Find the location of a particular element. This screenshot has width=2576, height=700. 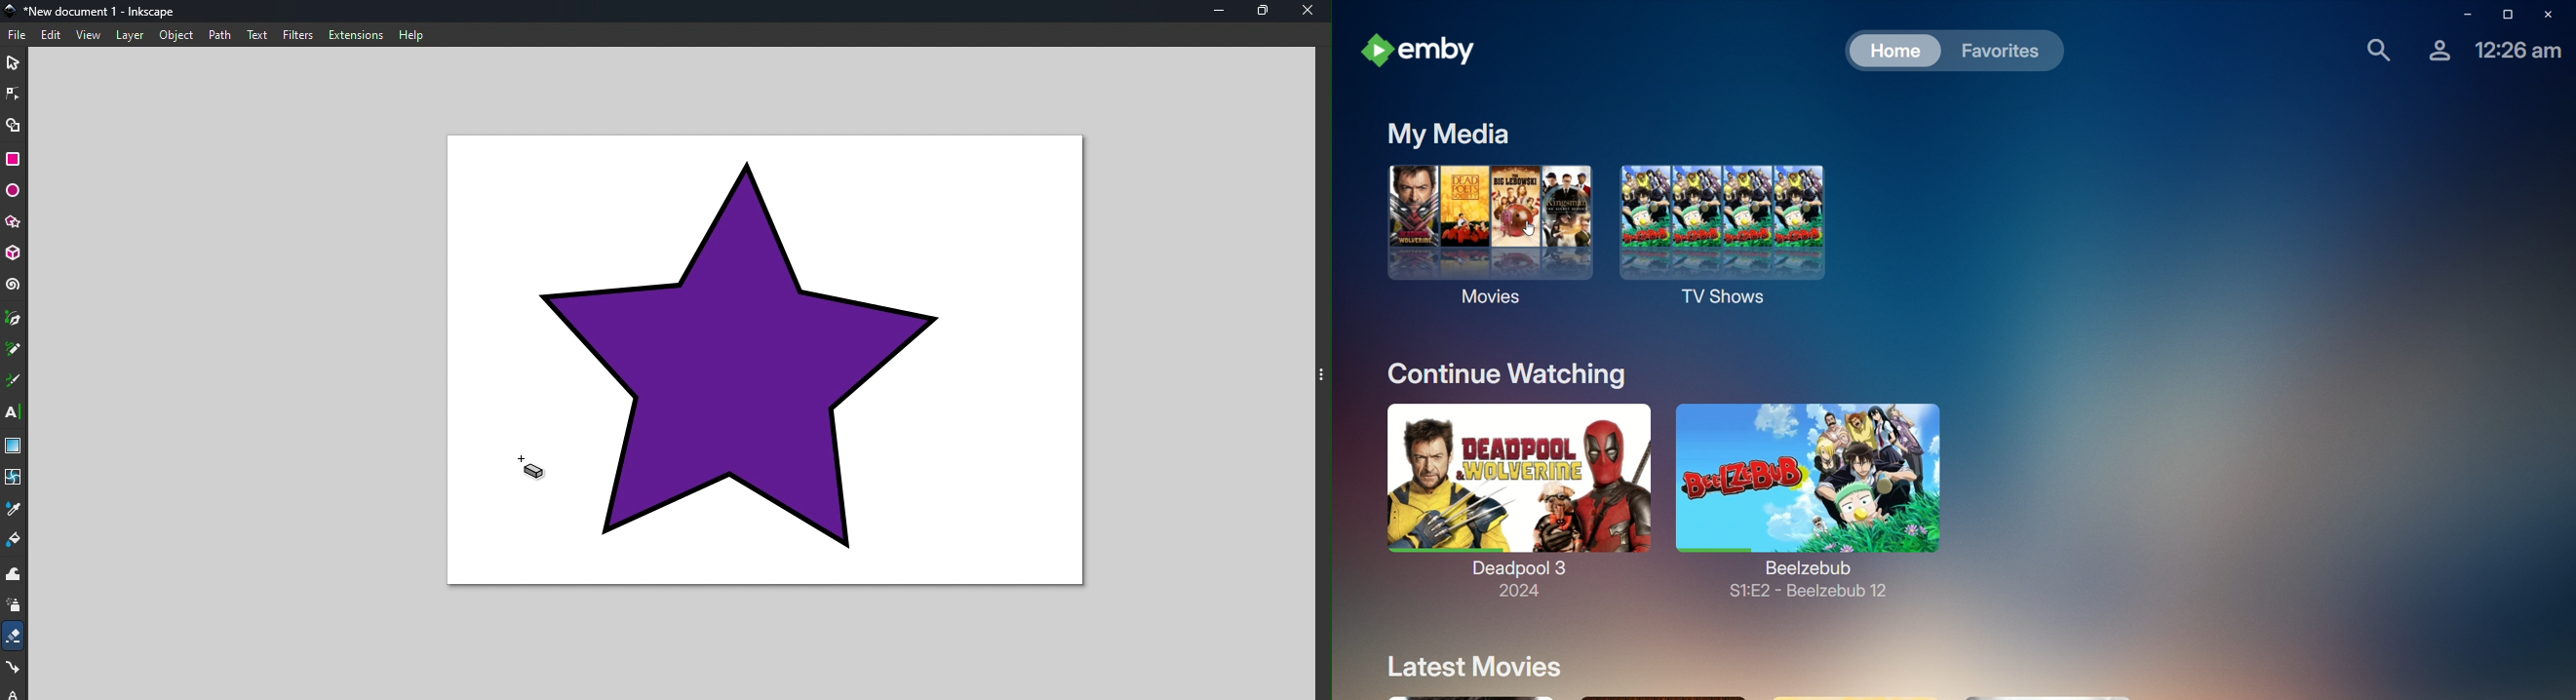

text is located at coordinates (258, 34).